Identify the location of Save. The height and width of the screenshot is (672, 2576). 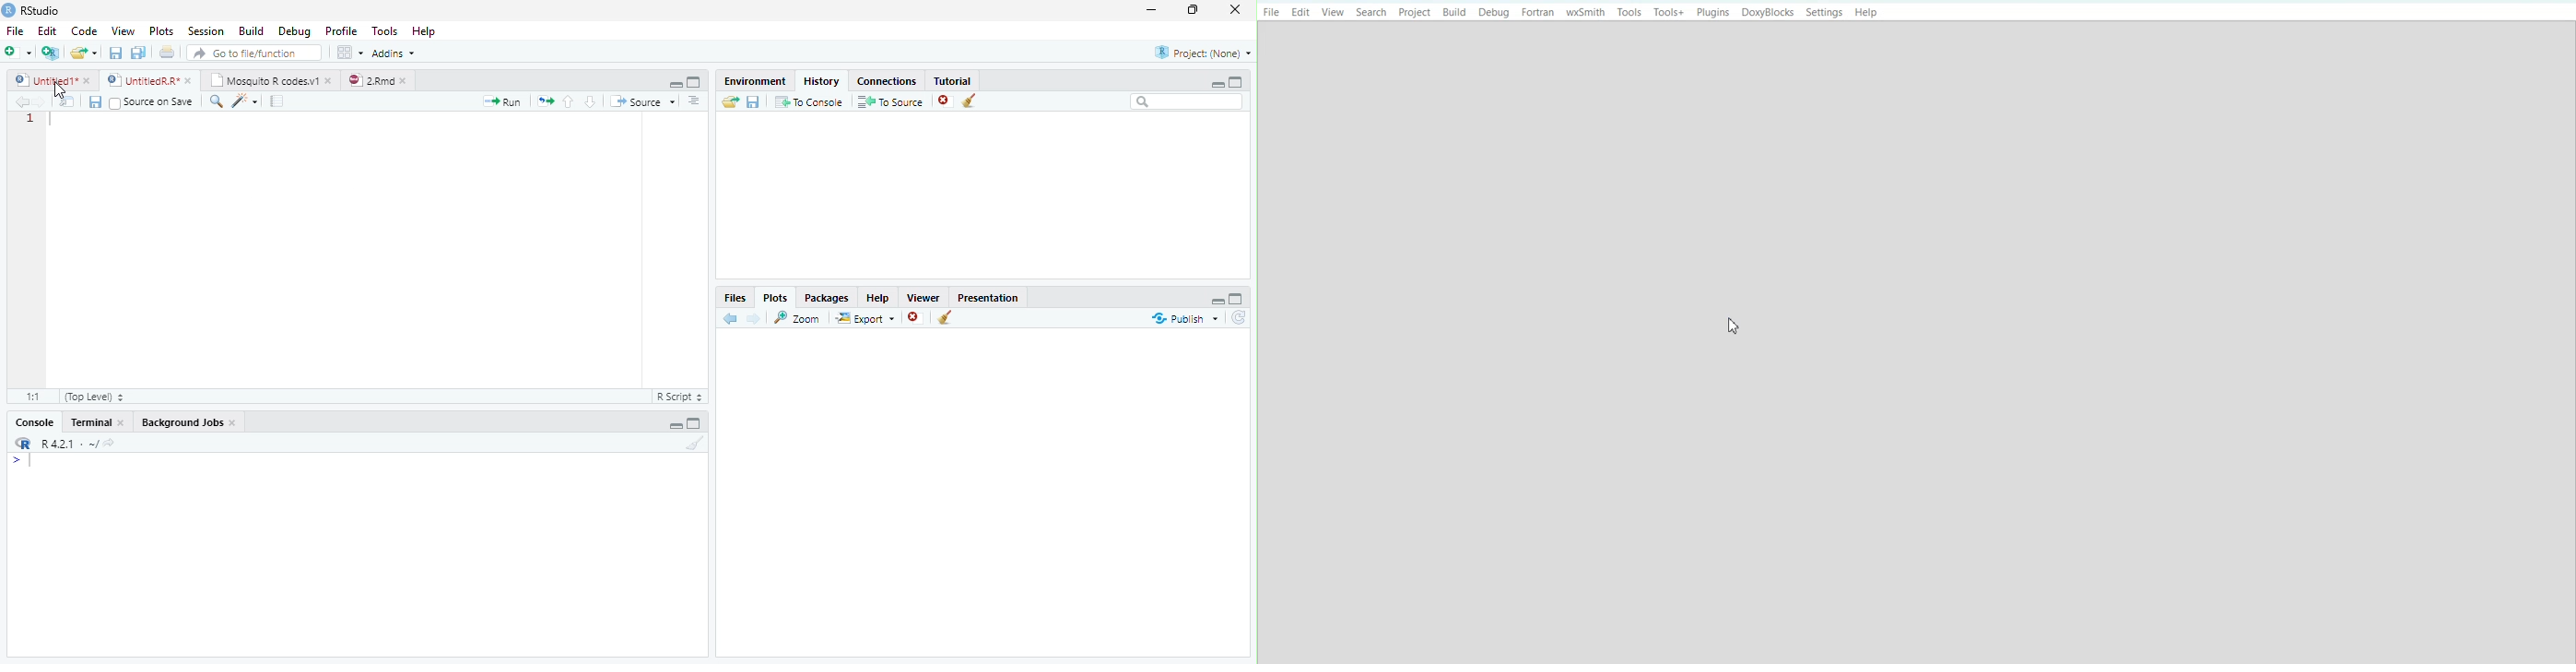
(95, 101).